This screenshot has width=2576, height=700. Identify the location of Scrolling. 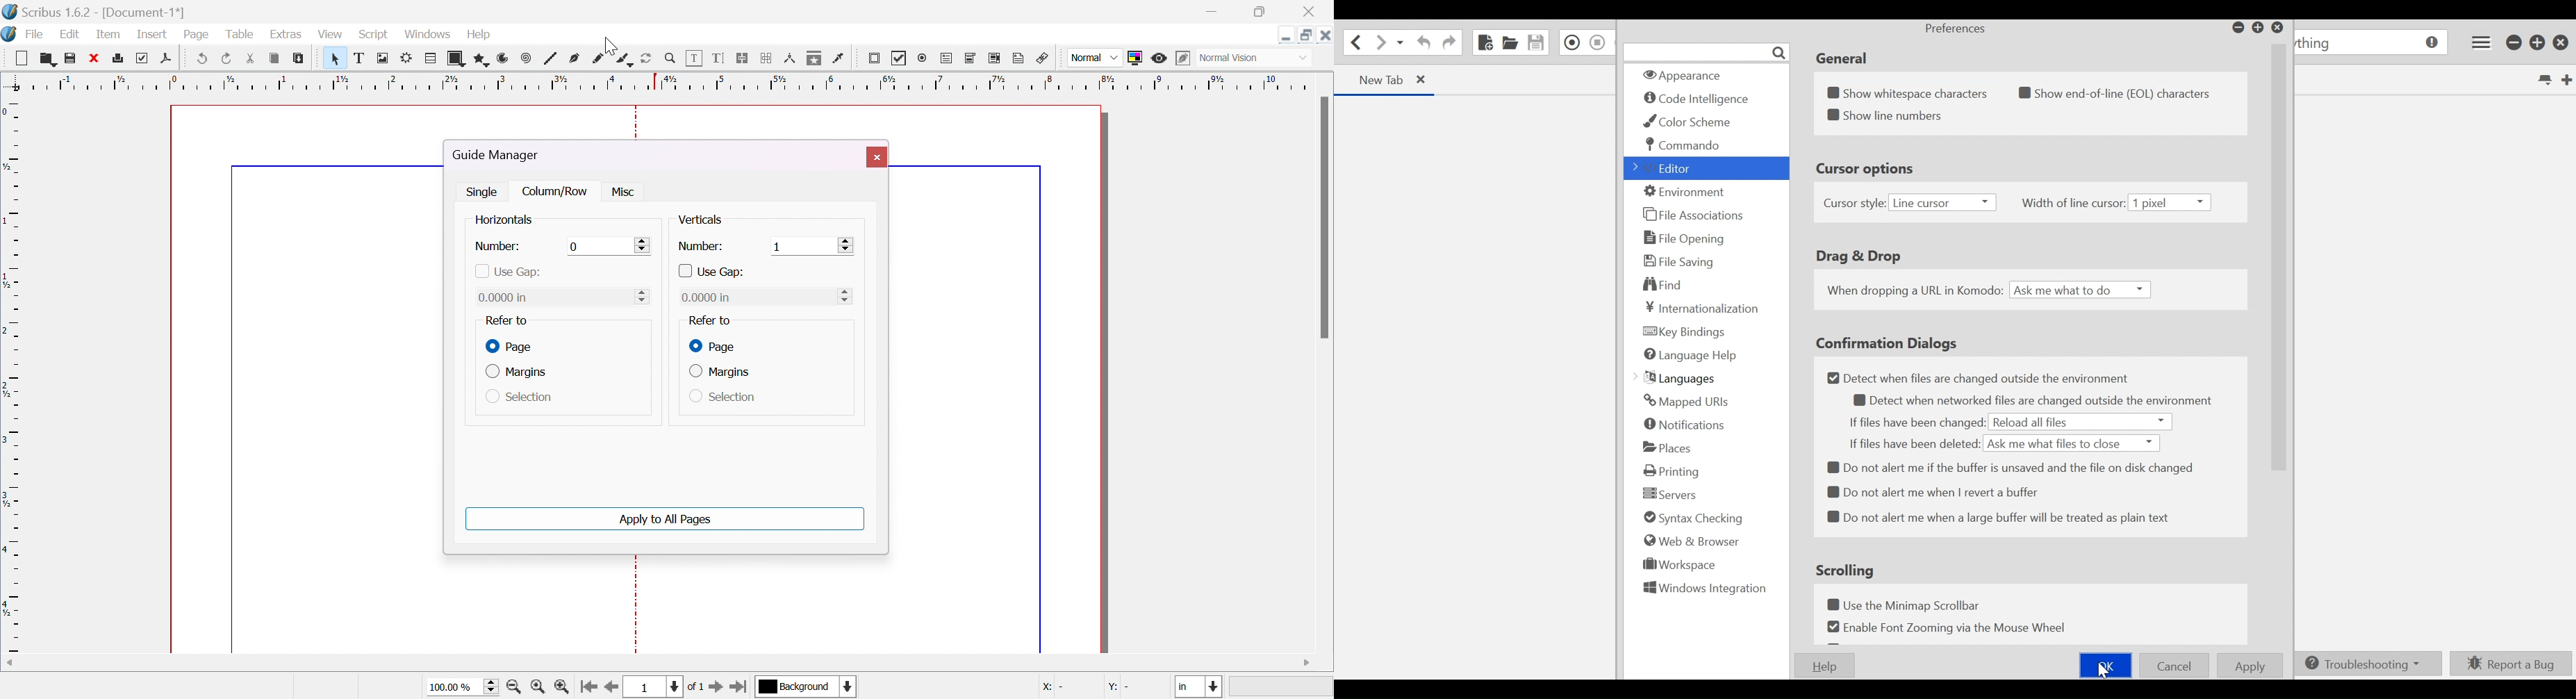
(1847, 570).